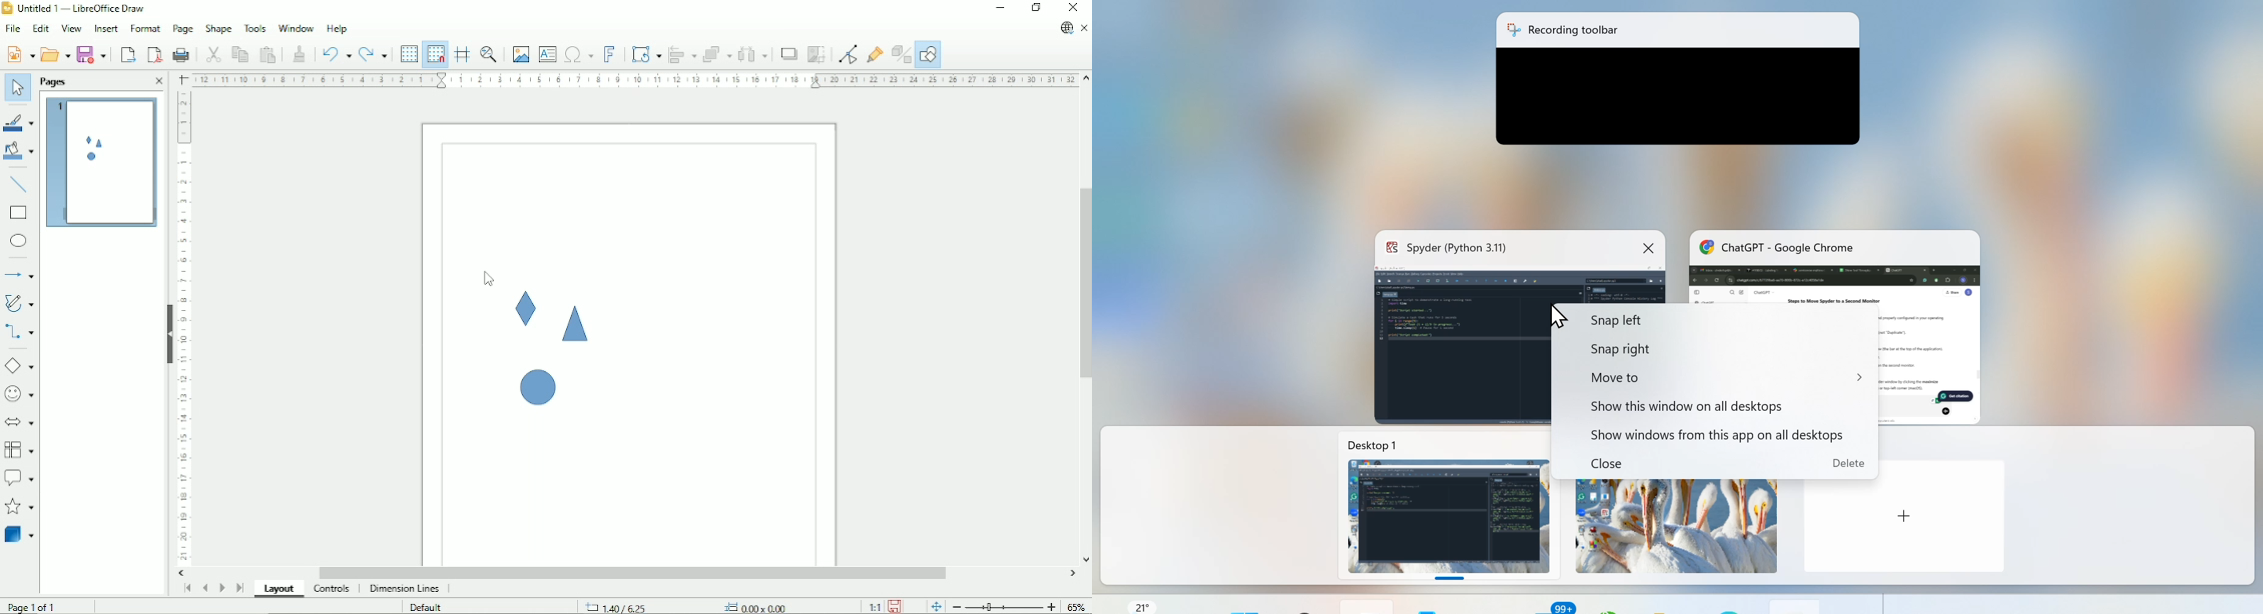  Describe the element at coordinates (19, 184) in the screenshot. I see `Insert line` at that location.